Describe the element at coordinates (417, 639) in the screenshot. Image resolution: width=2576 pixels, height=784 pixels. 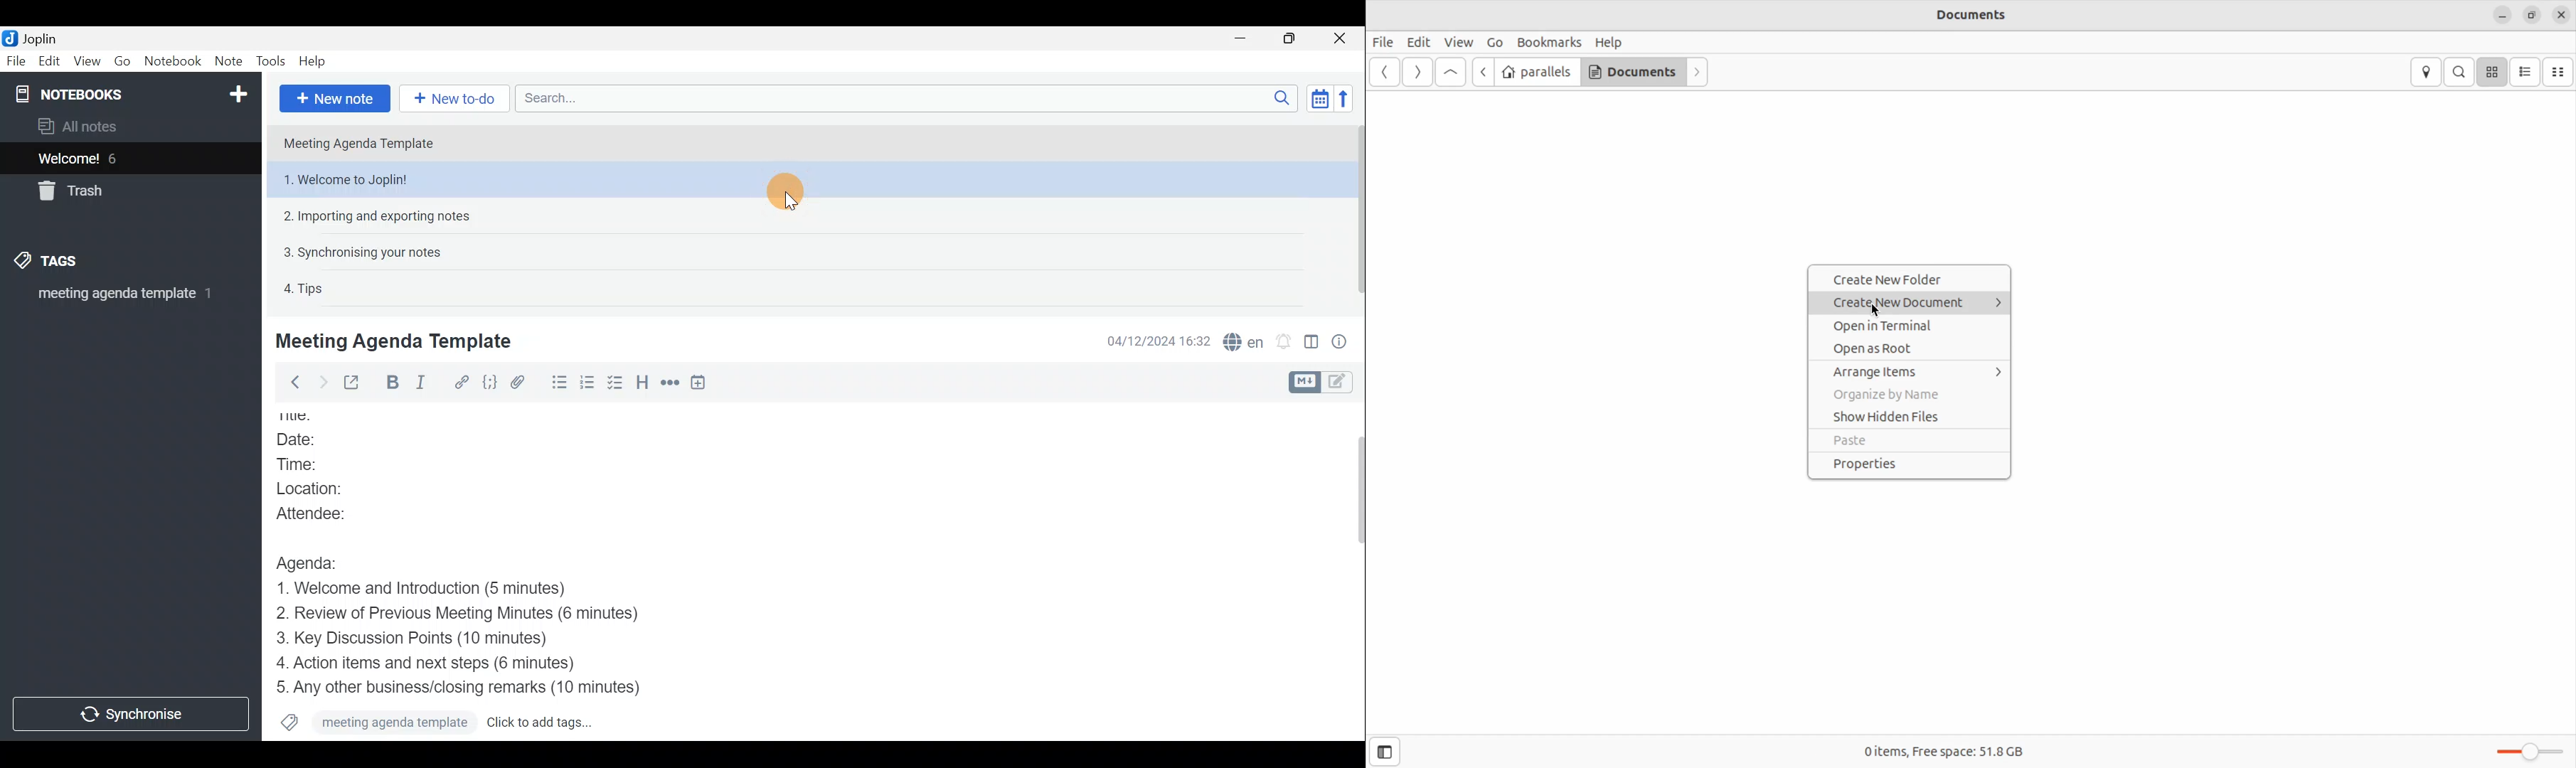
I see `Key Discussion Points (10 minutes)` at that location.